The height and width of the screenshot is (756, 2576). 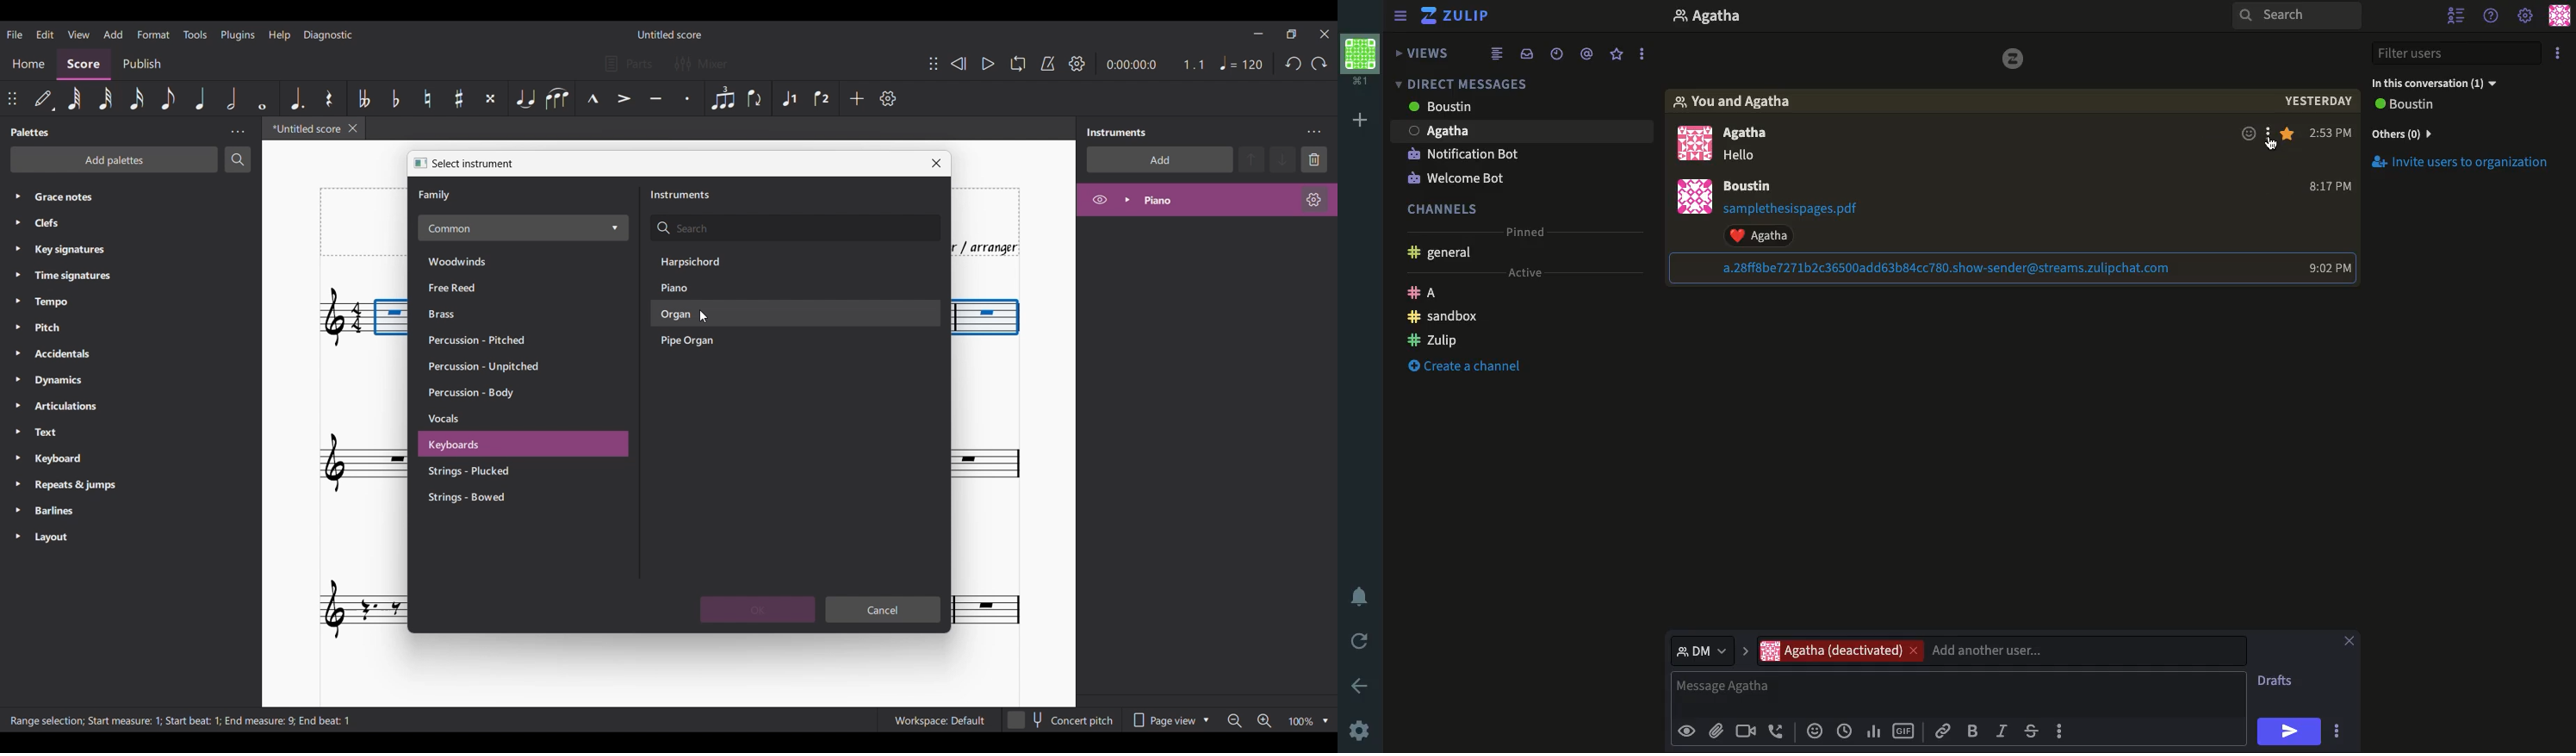 What do you see at coordinates (1100, 199) in the screenshot?
I see `Hide instrument` at bounding box center [1100, 199].